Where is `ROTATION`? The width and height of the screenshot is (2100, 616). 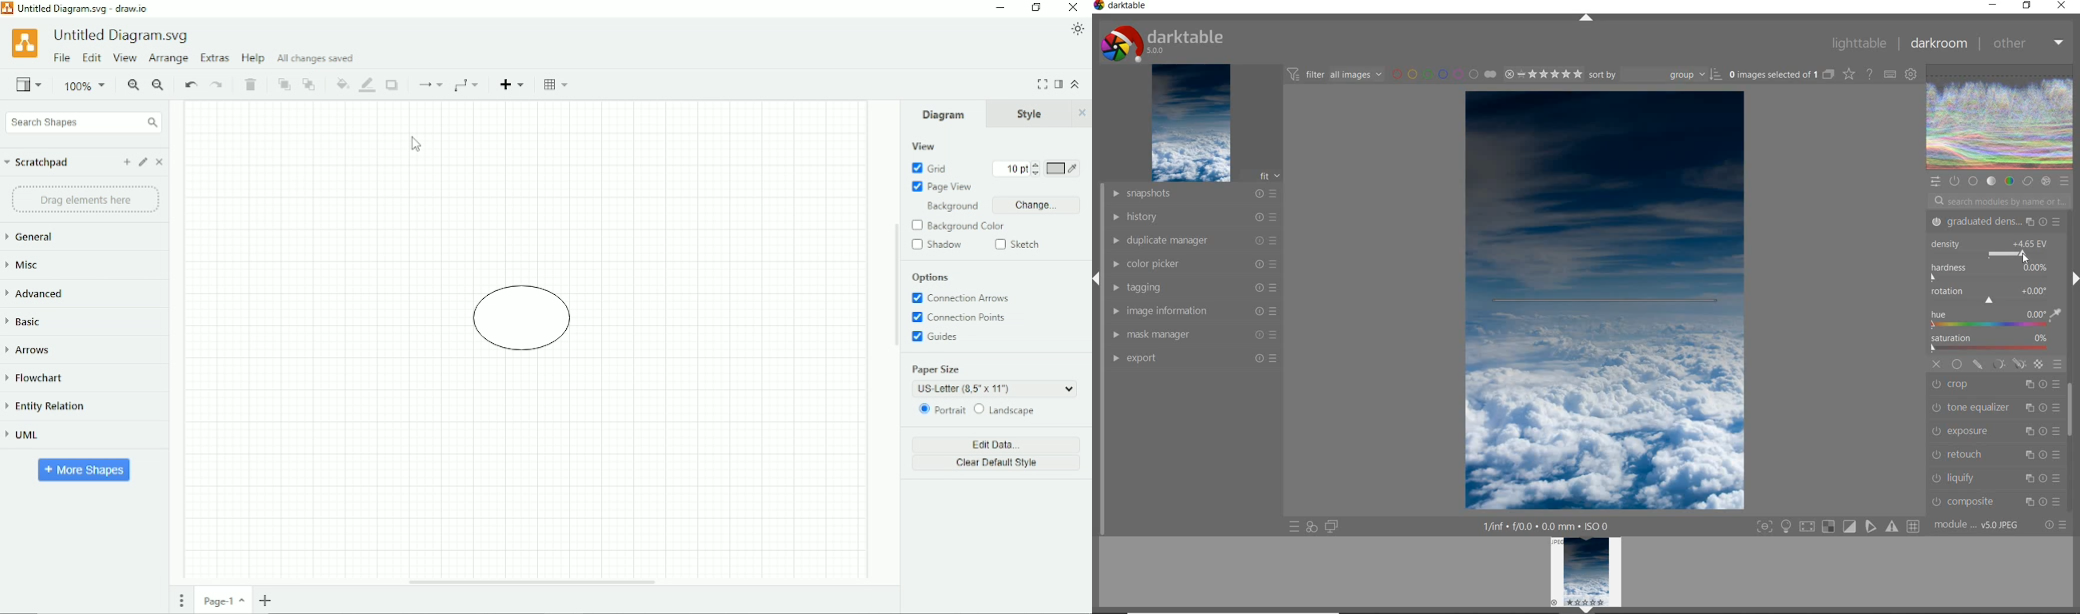 ROTATION is located at coordinates (1991, 296).